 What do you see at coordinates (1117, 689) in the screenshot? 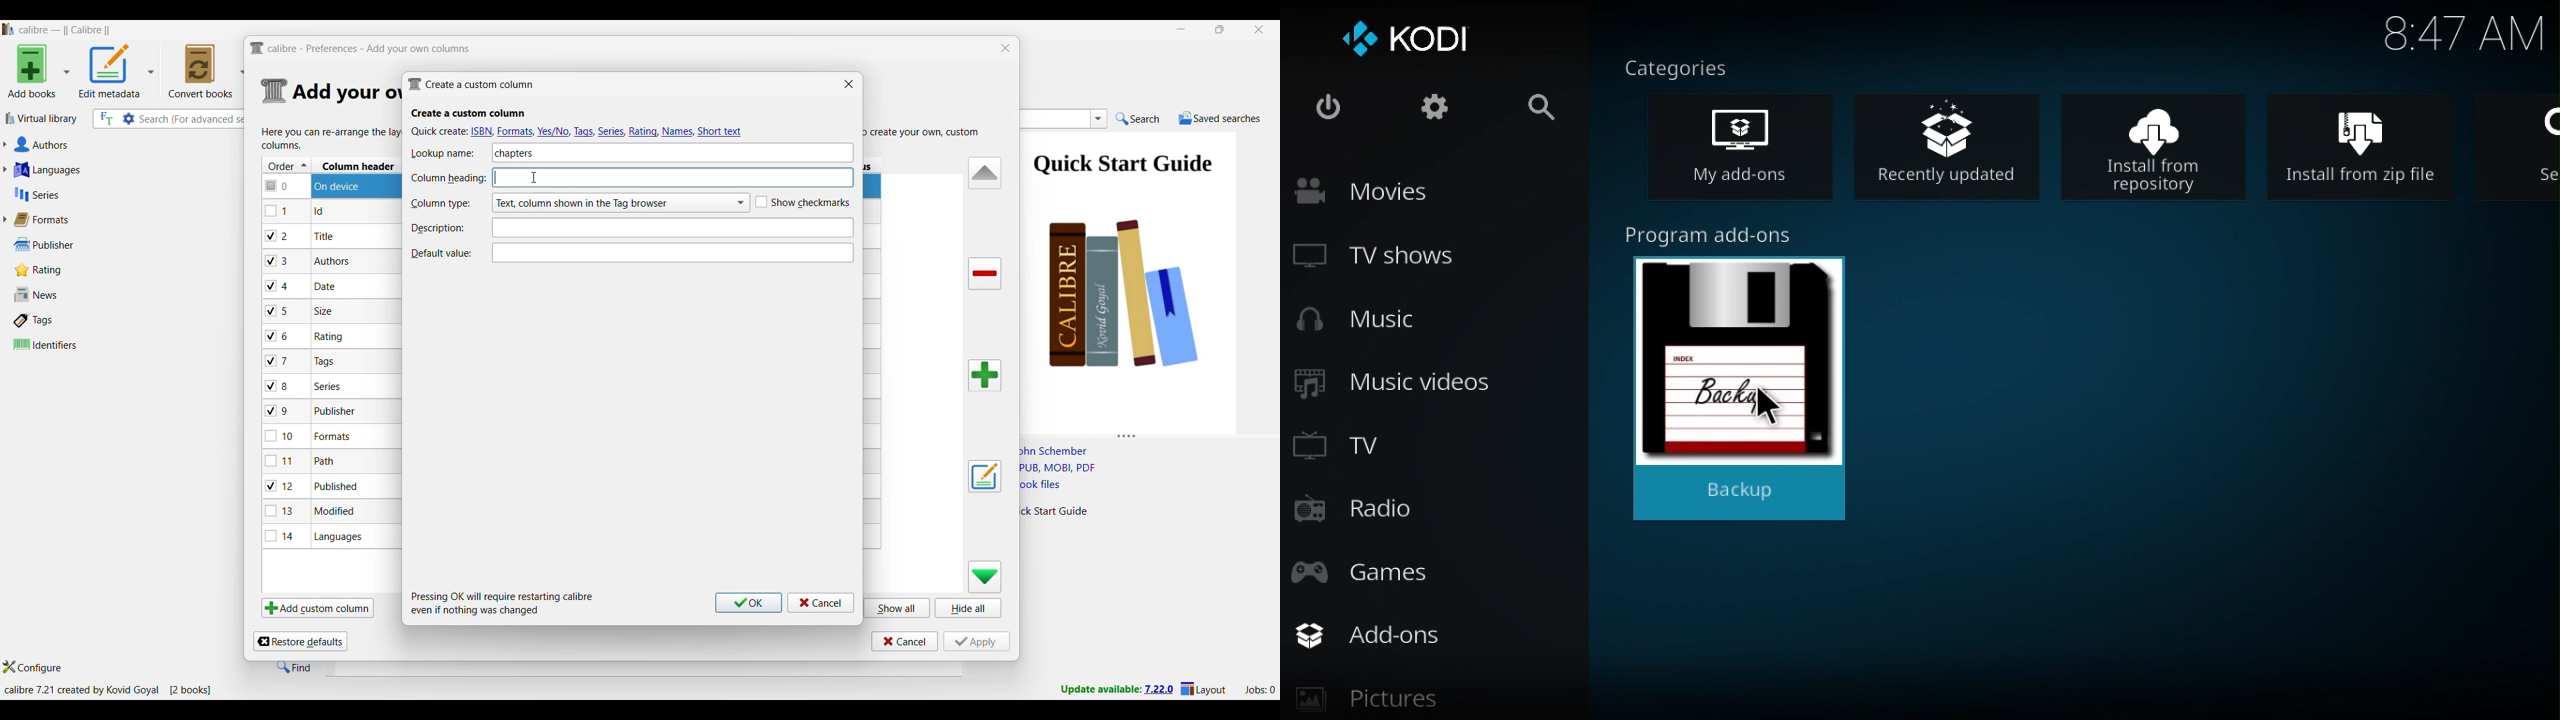
I see `New version update notifcation` at bounding box center [1117, 689].